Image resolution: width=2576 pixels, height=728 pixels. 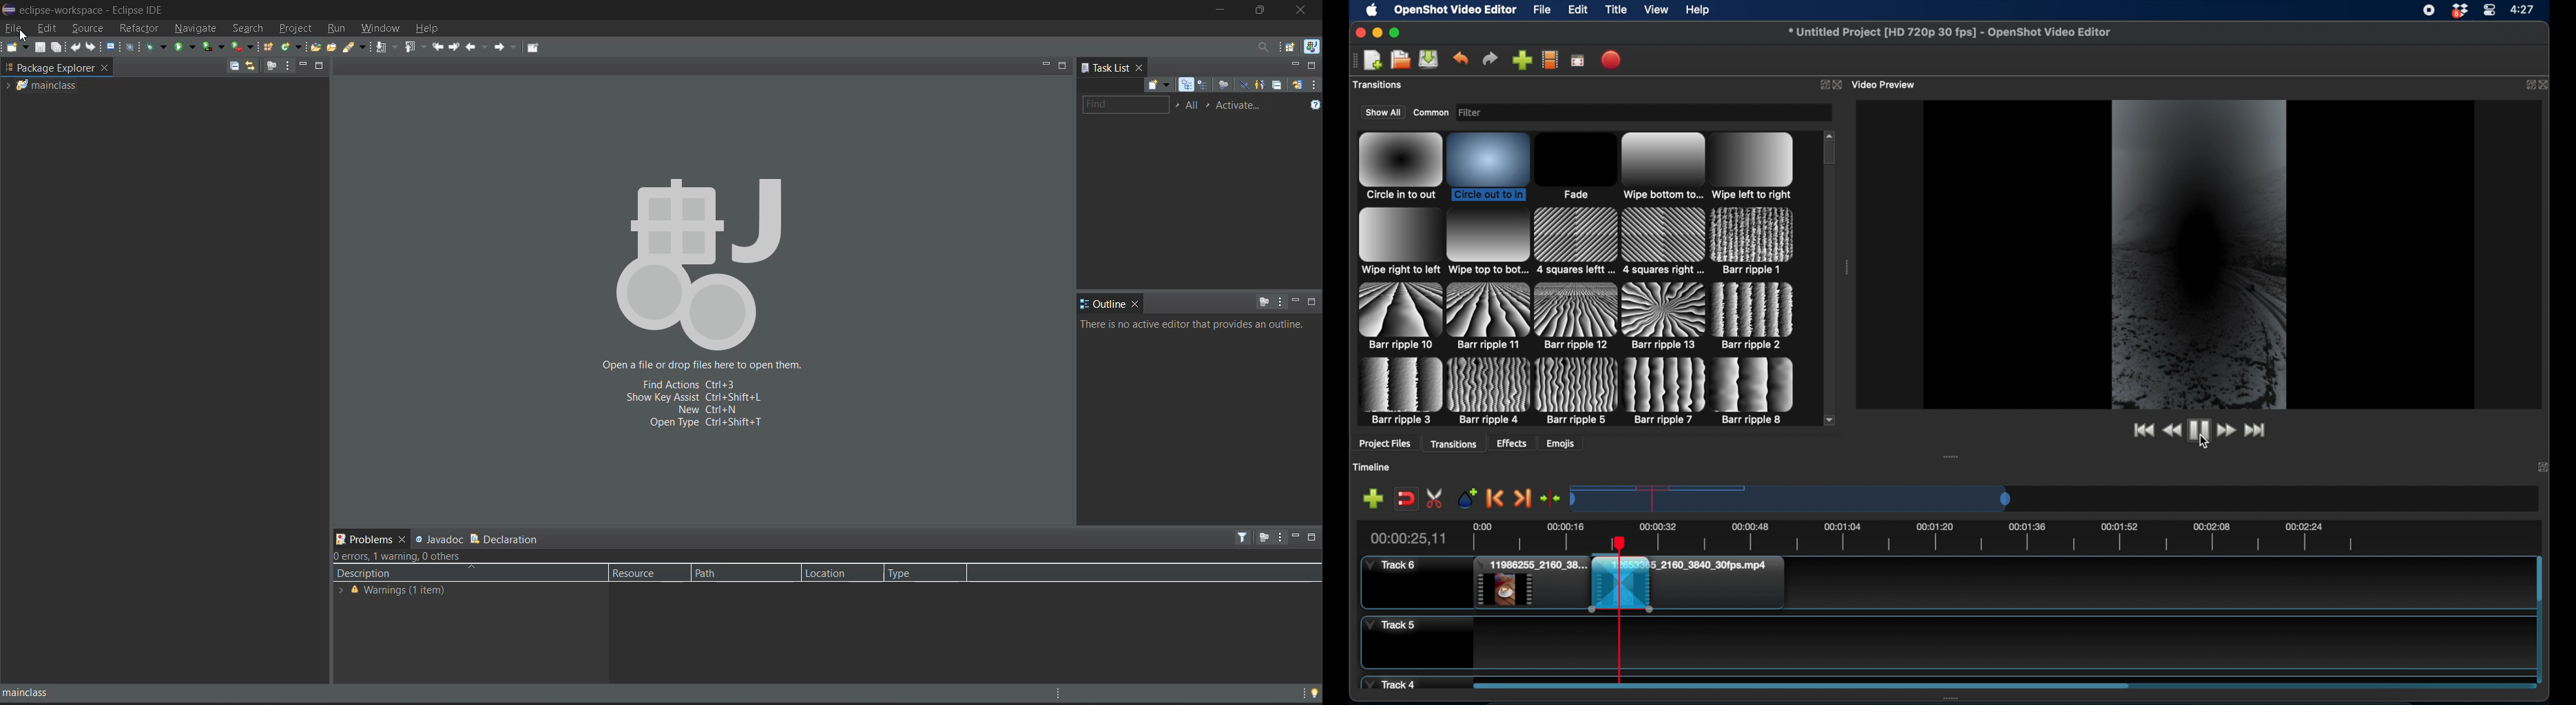 What do you see at coordinates (703, 303) in the screenshot?
I see `Open a file or drop files here to open them. Fixed actions Ctrl+3 Show key assist Ctrl+shift+l New Ctrl+N Open type ctrl+shift+T` at bounding box center [703, 303].